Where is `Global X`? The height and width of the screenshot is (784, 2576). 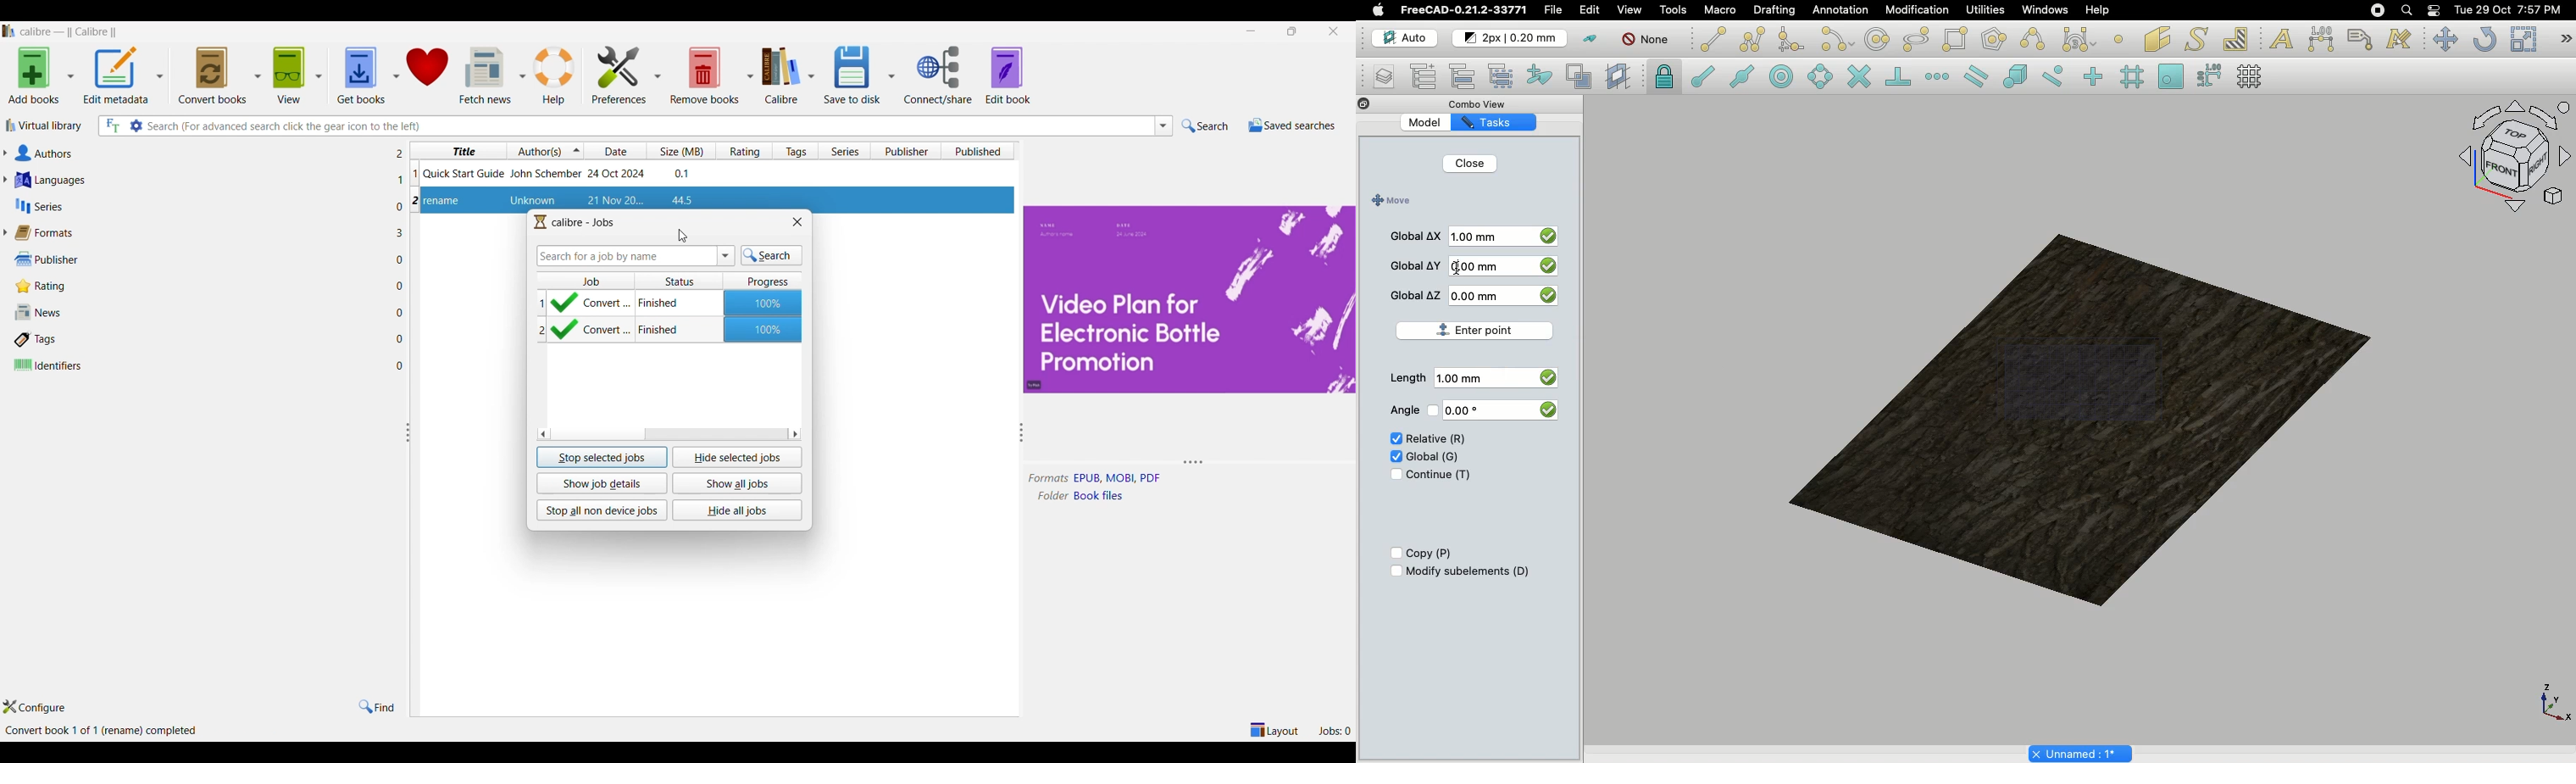 Global X is located at coordinates (1416, 234).